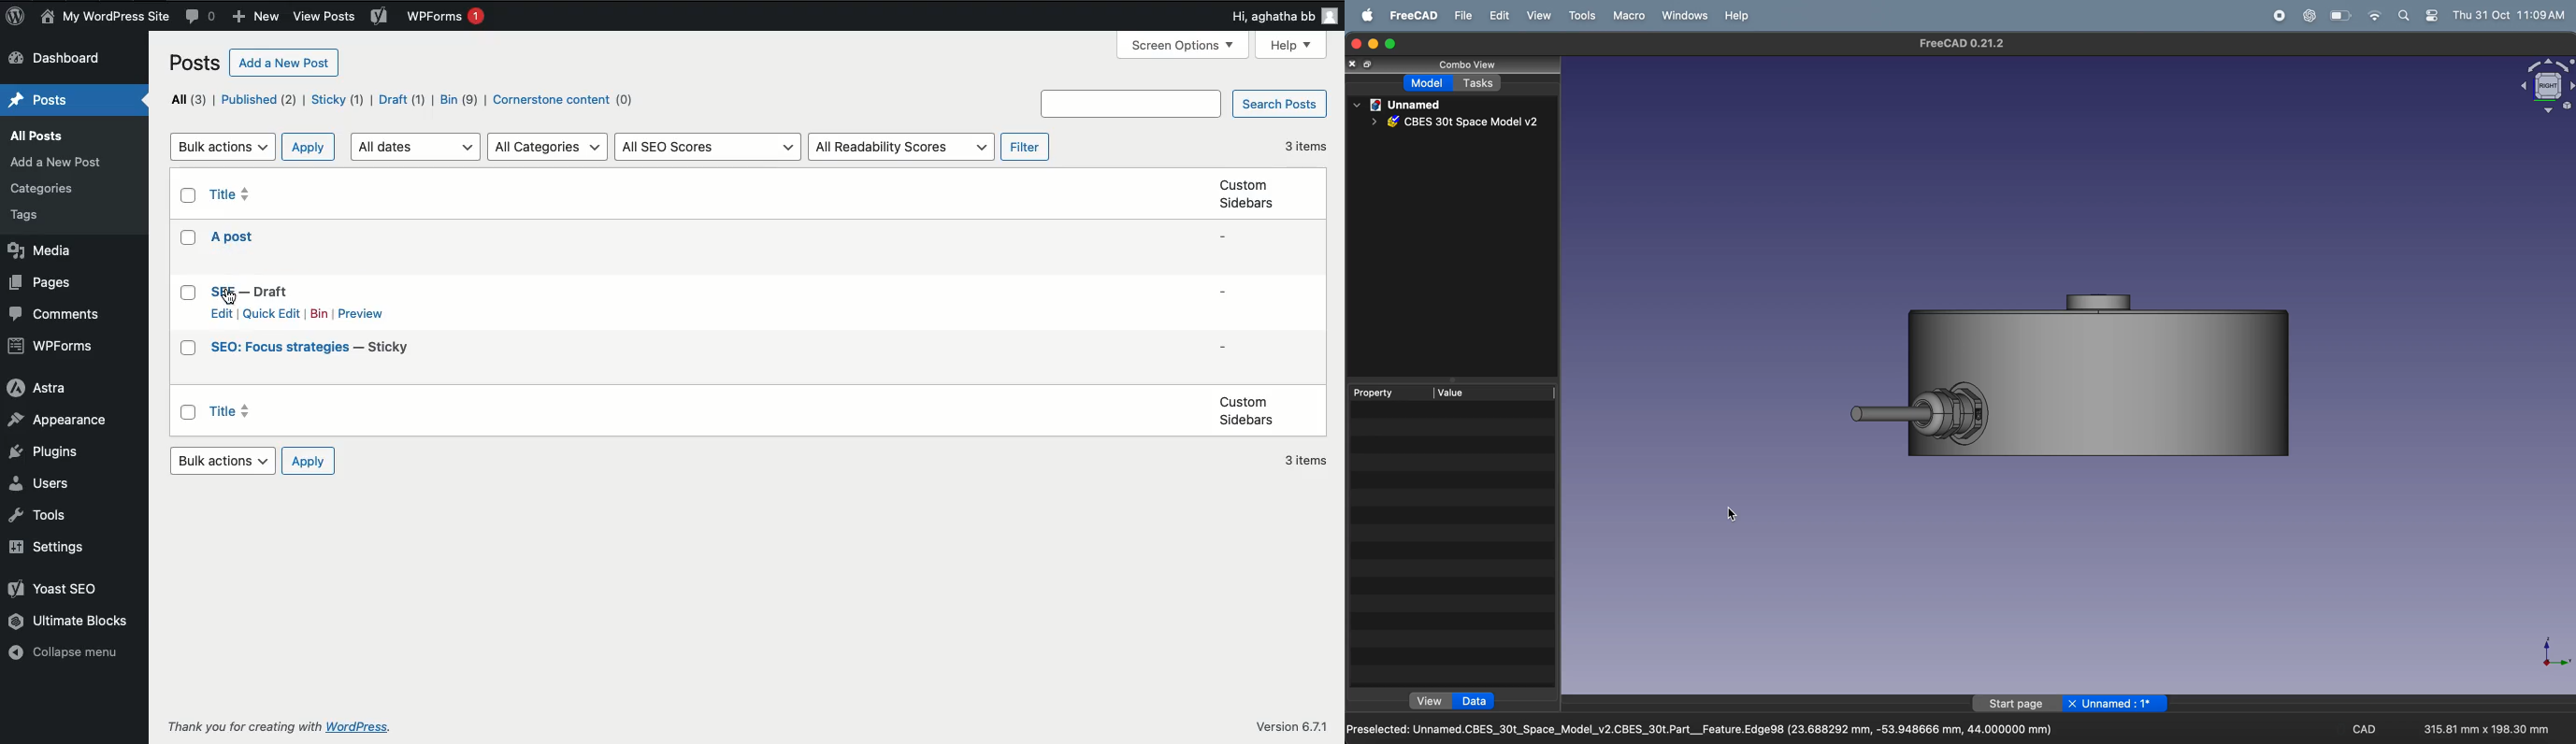  Describe the element at coordinates (311, 148) in the screenshot. I see `Apply` at that location.